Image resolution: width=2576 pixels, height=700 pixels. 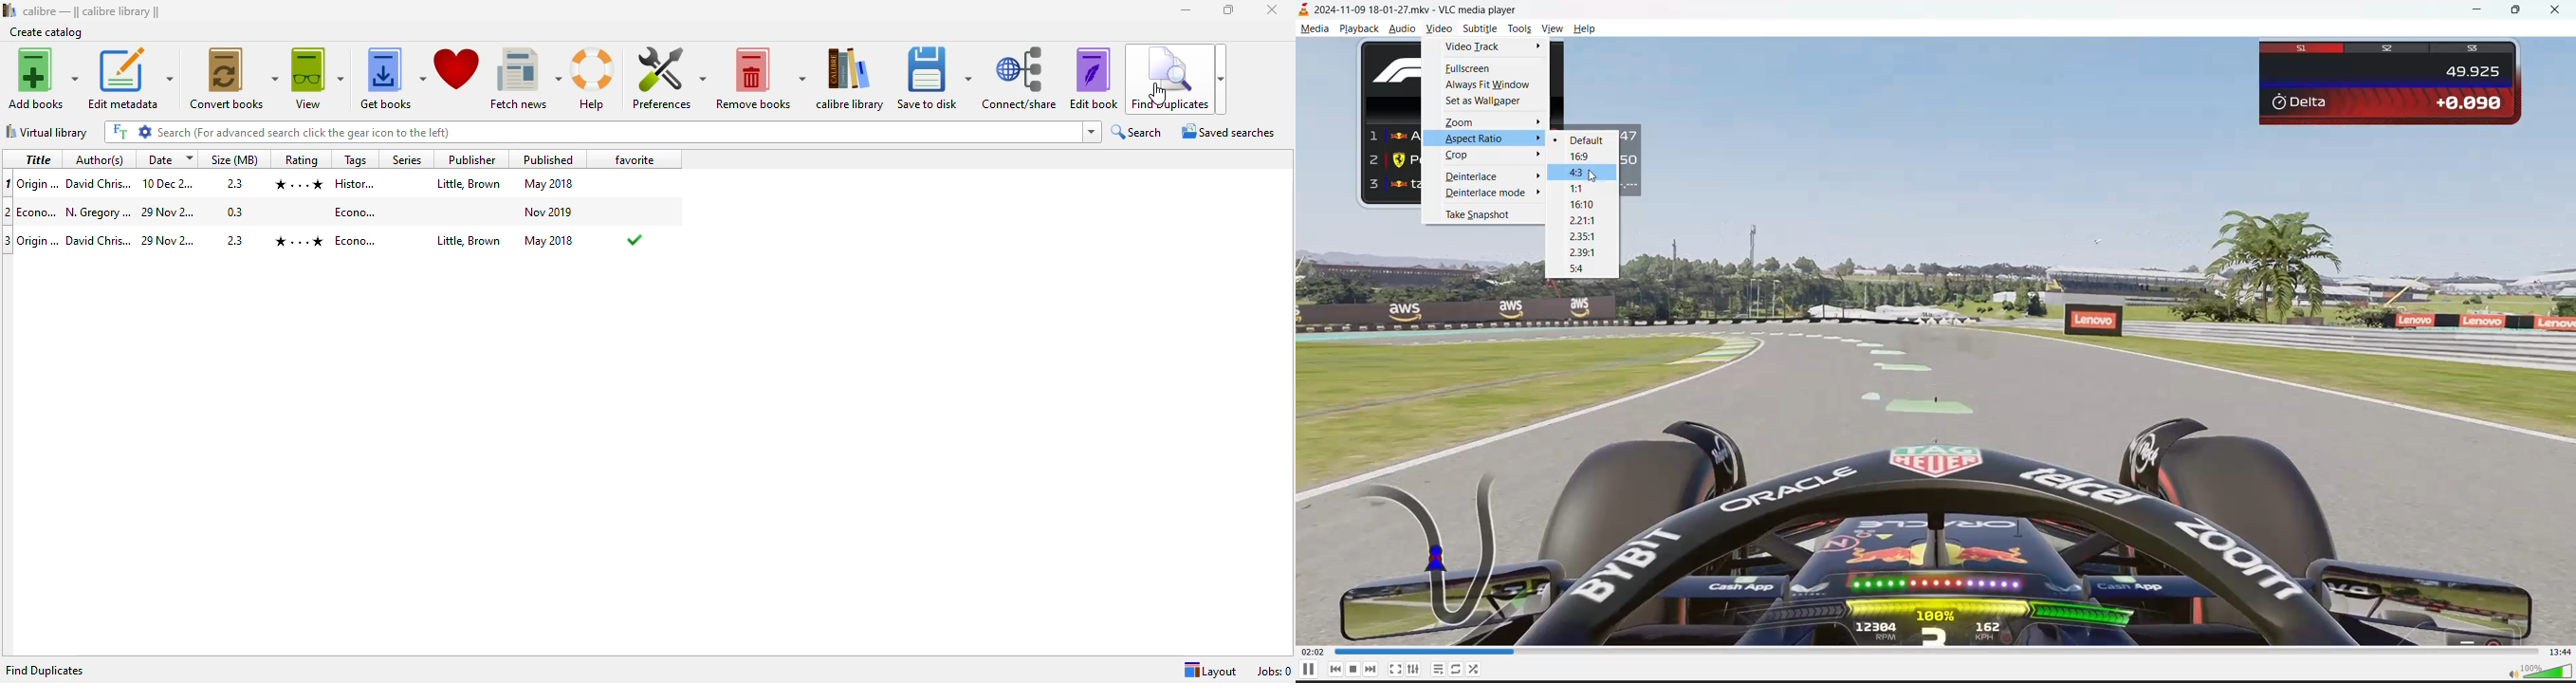 I want to click on origin...Origin...David Chris...29 Dec 2...2.3 History... Little, Brown May 2018, so click(x=335, y=238).